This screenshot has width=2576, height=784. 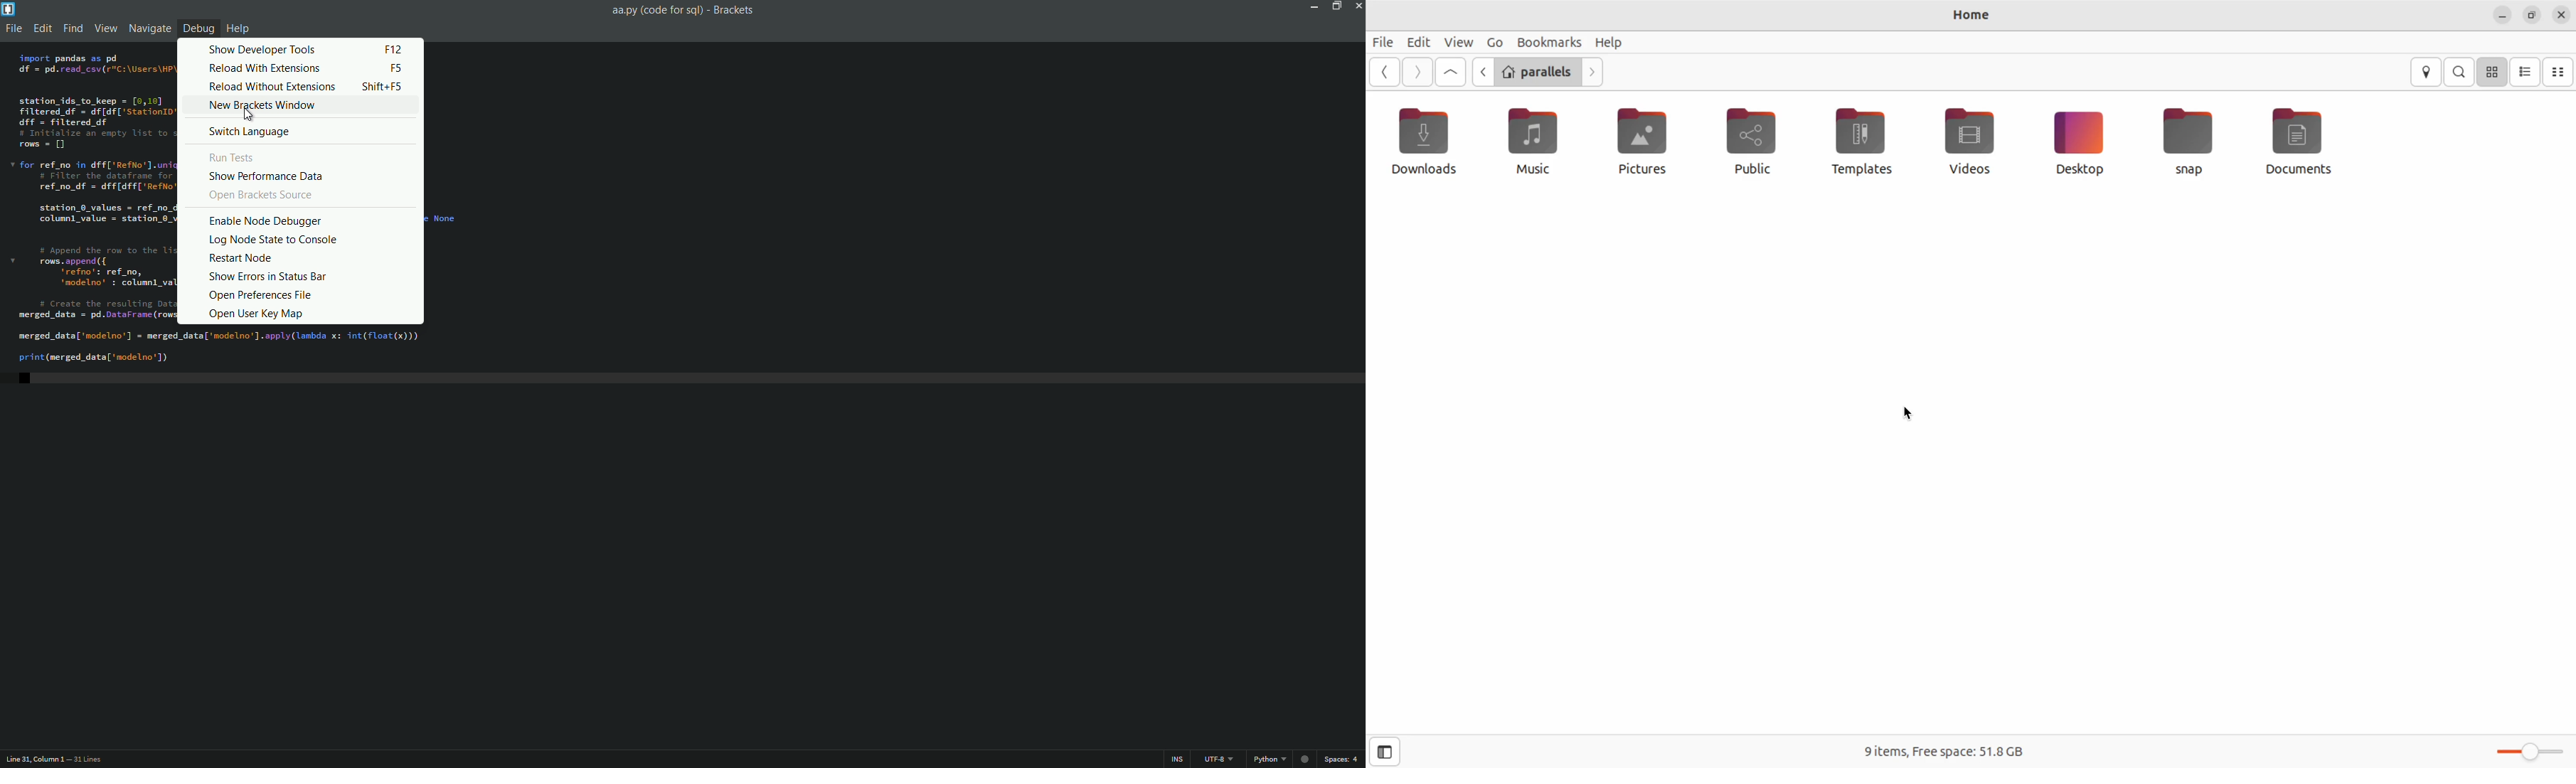 What do you see at coordinates (105, 28) in the screenshot?
I see `View menu` at bounding box center [105, 28].